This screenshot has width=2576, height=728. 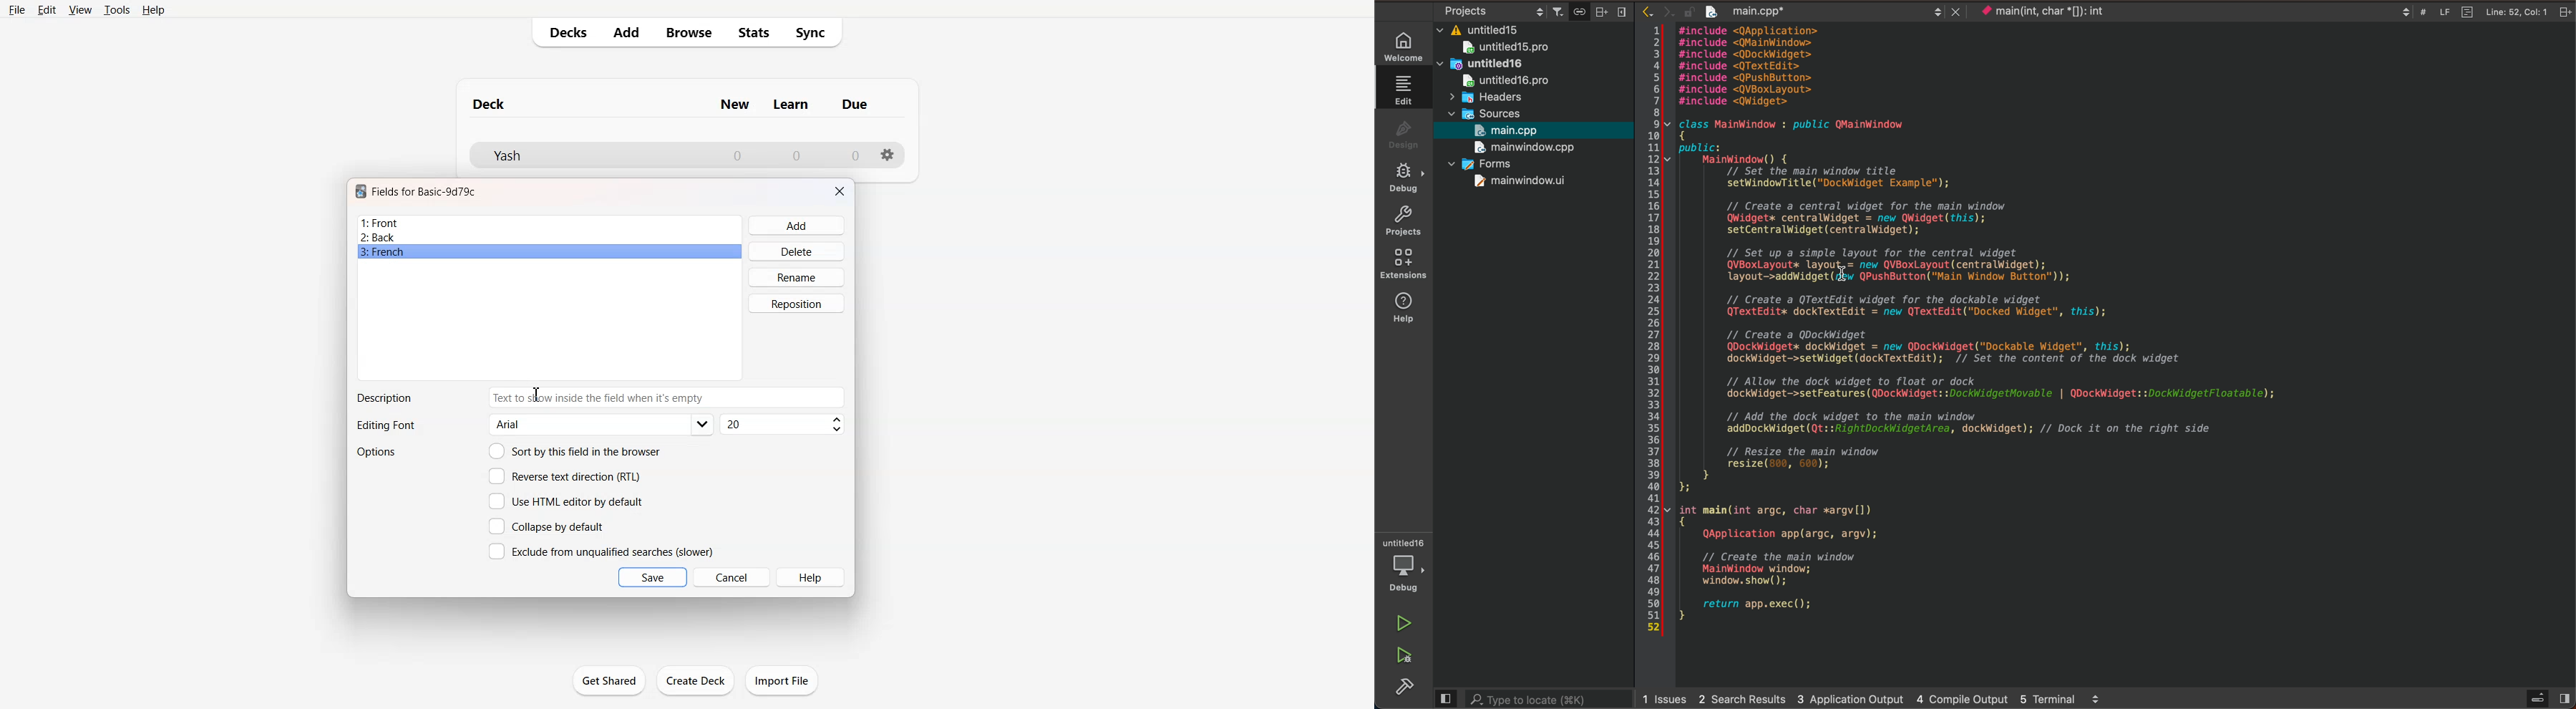 I want to click on Get Shared, so click(x=609, y=680).